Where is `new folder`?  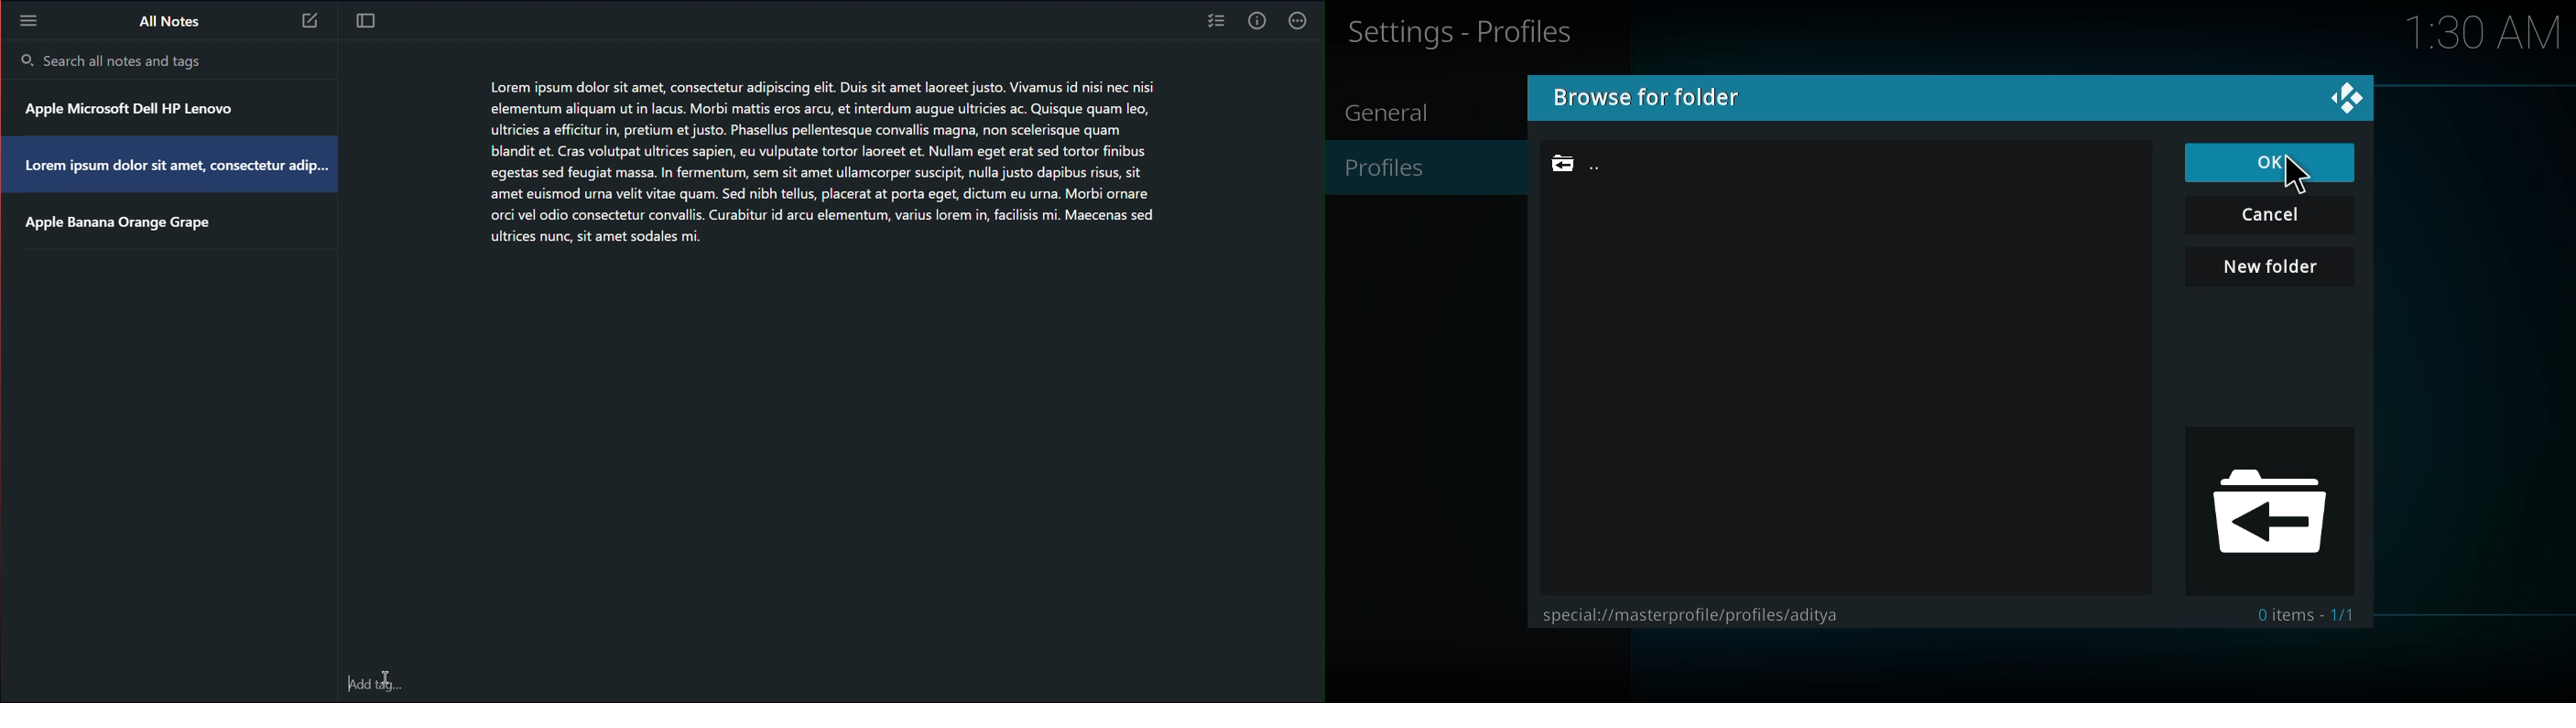 new folder is located at coordinates (2271, 267).